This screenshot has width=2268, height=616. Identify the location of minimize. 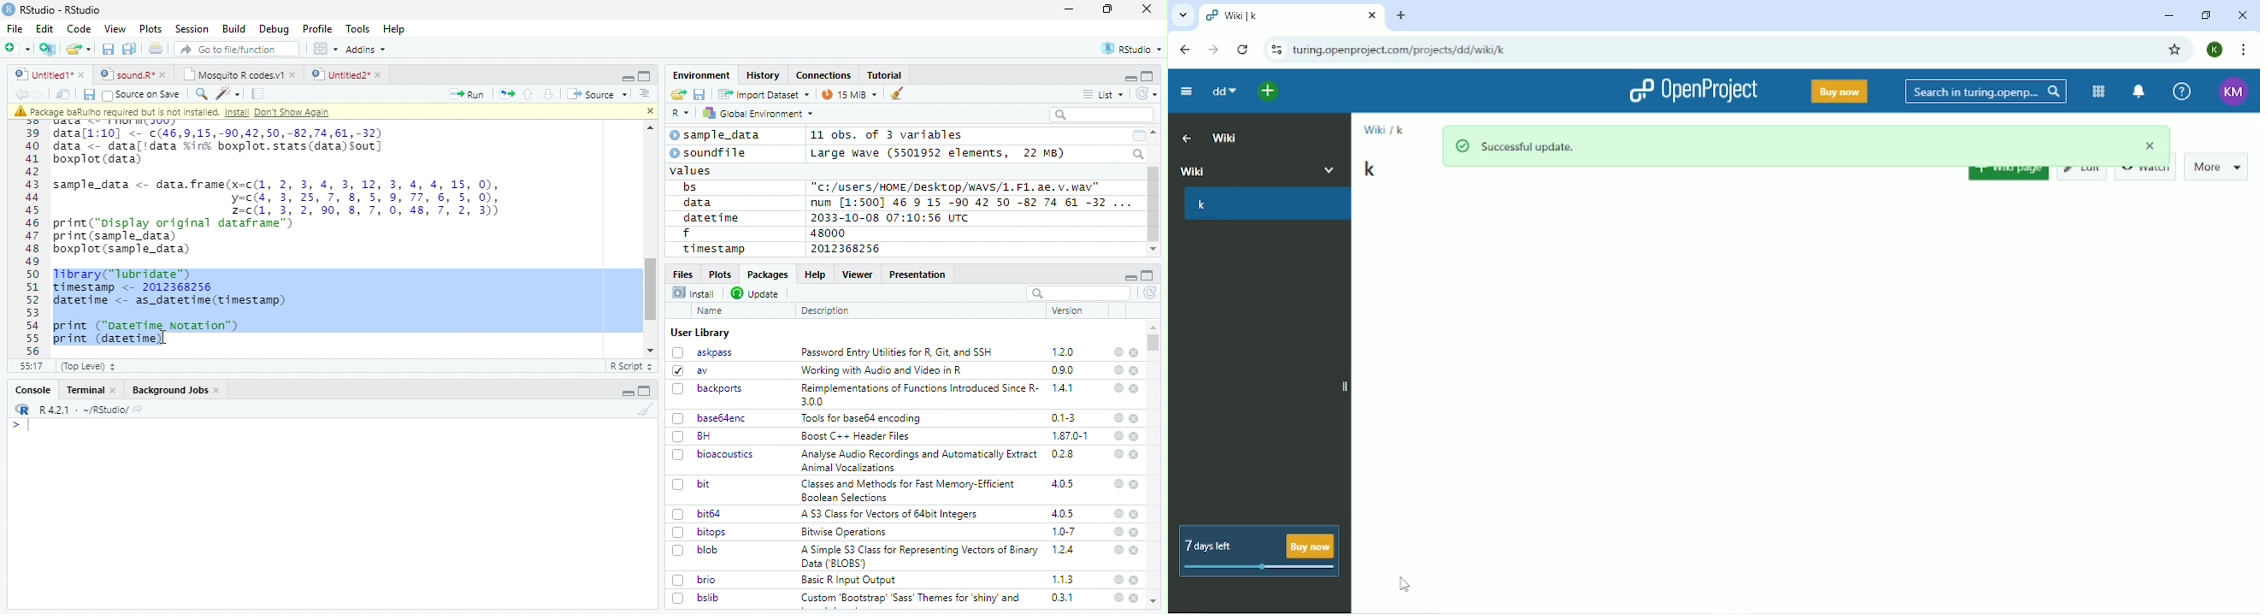
(1130, 77).